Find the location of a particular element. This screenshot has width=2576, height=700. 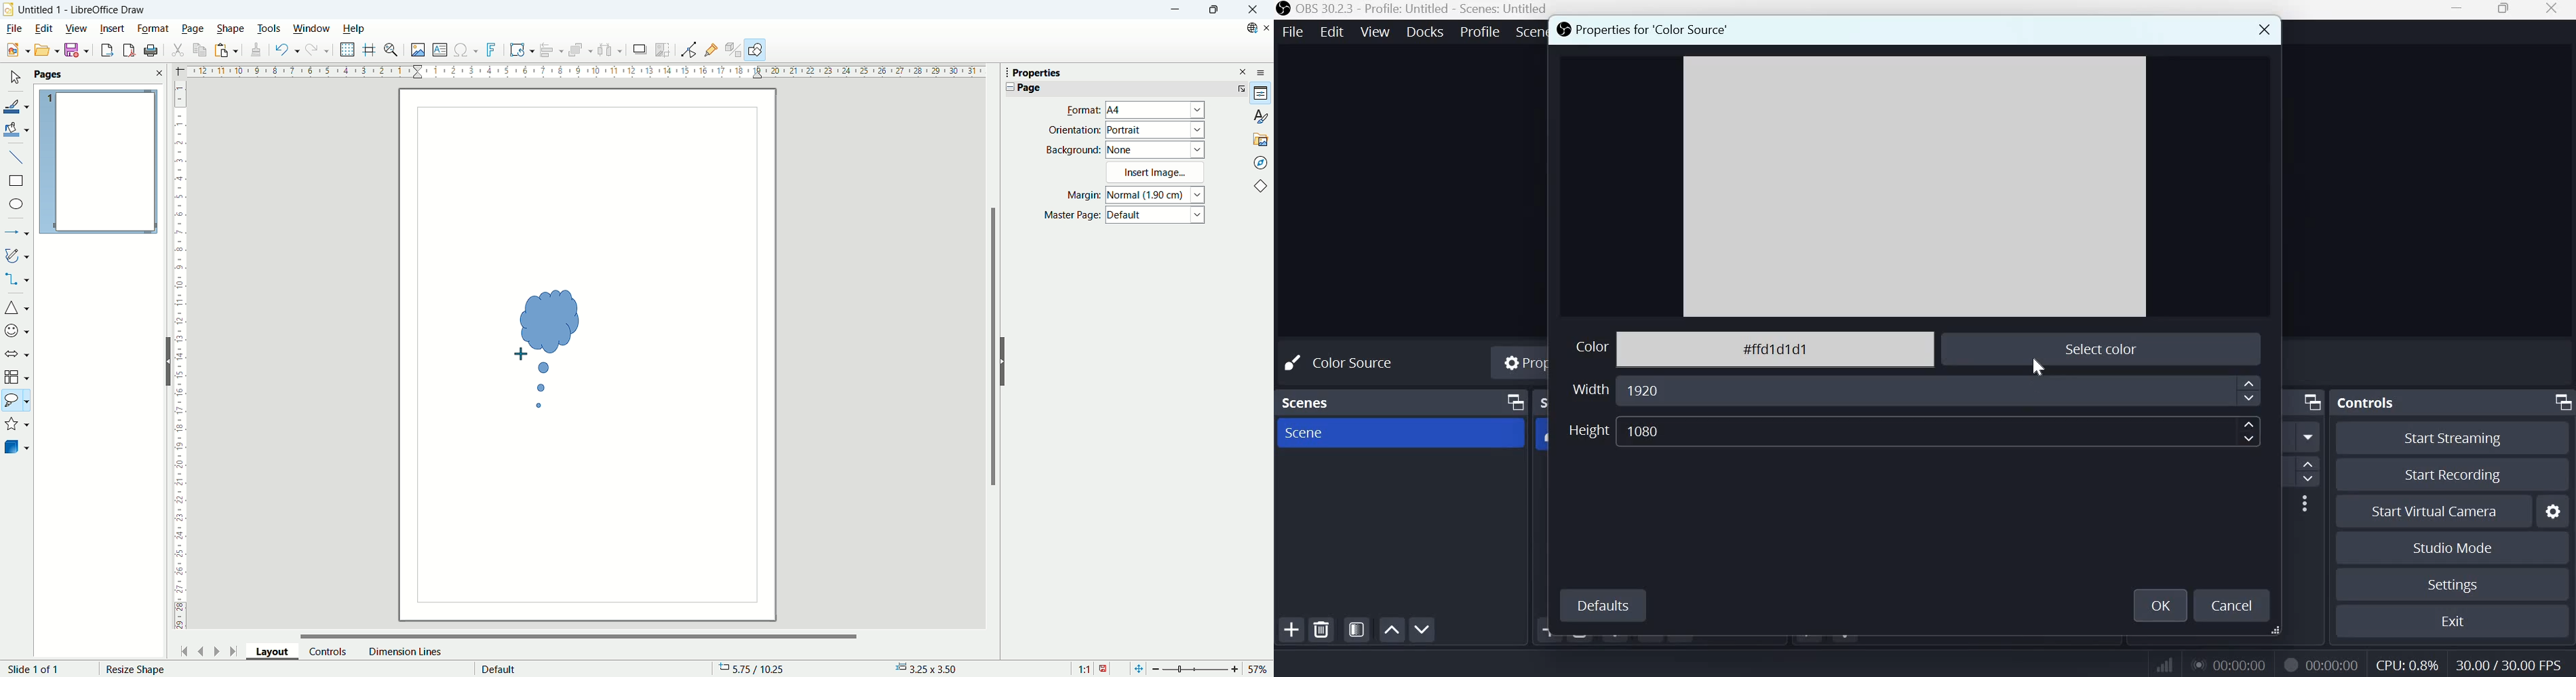

draw function is located at coordinates (757, 50).